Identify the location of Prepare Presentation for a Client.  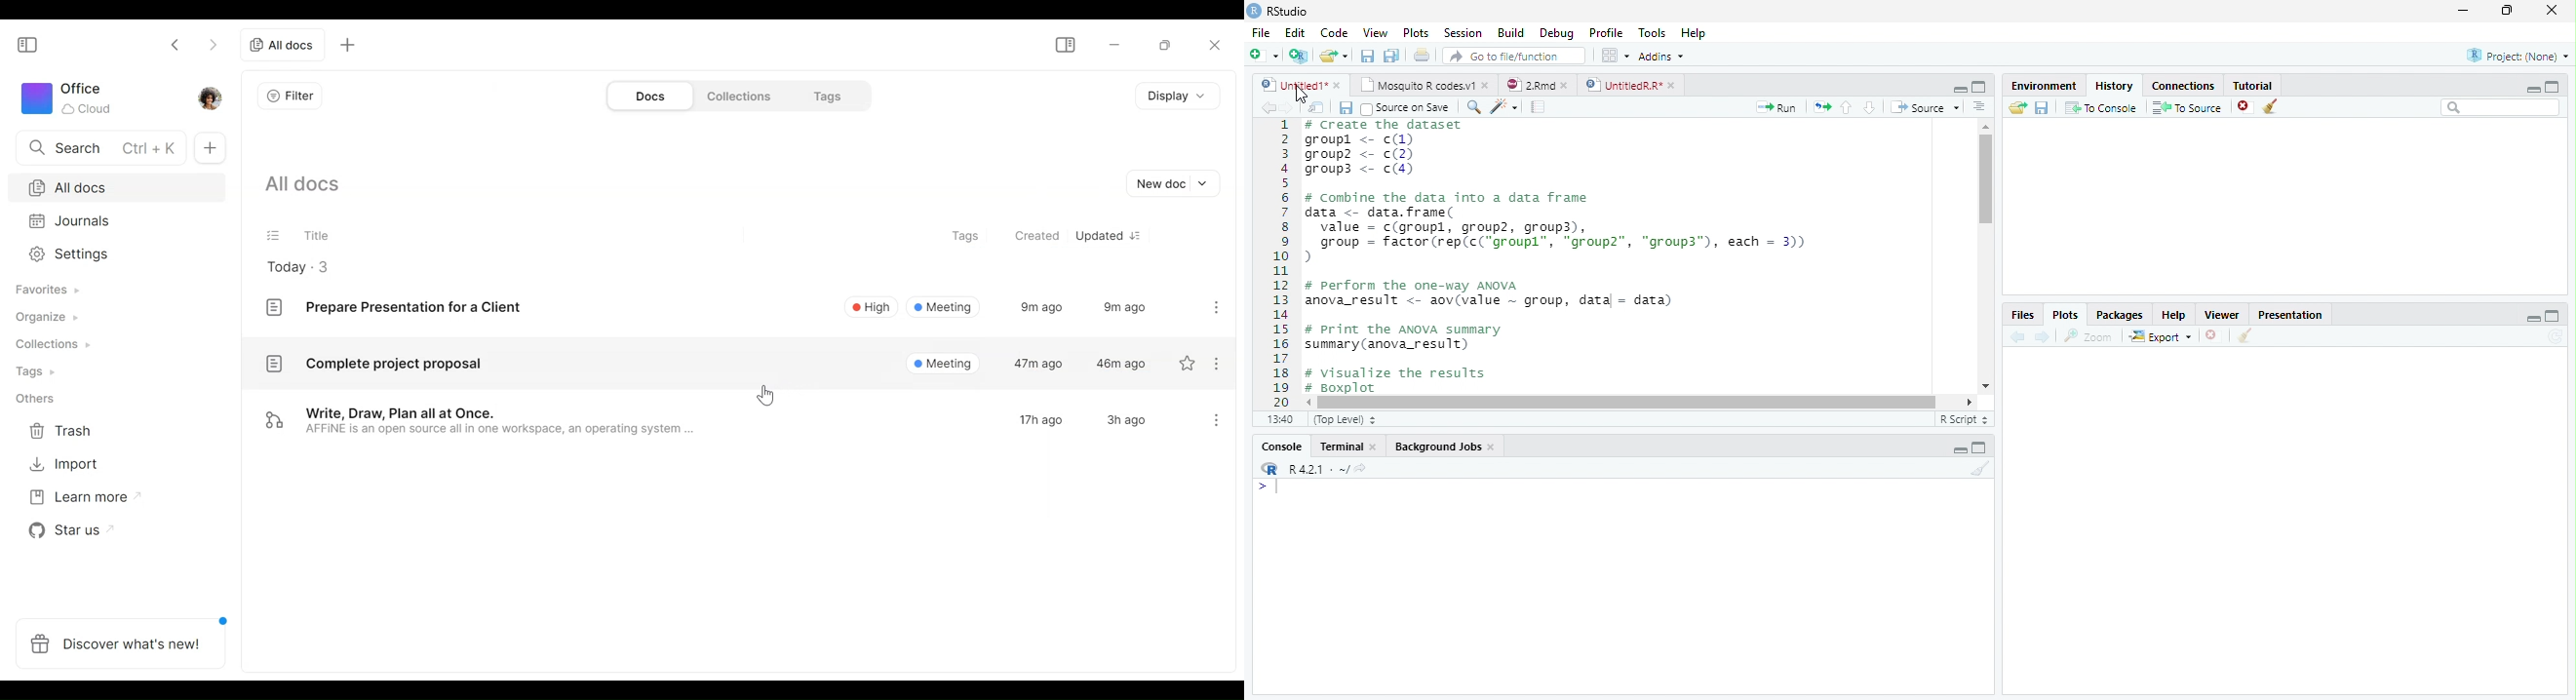
(395, 310).